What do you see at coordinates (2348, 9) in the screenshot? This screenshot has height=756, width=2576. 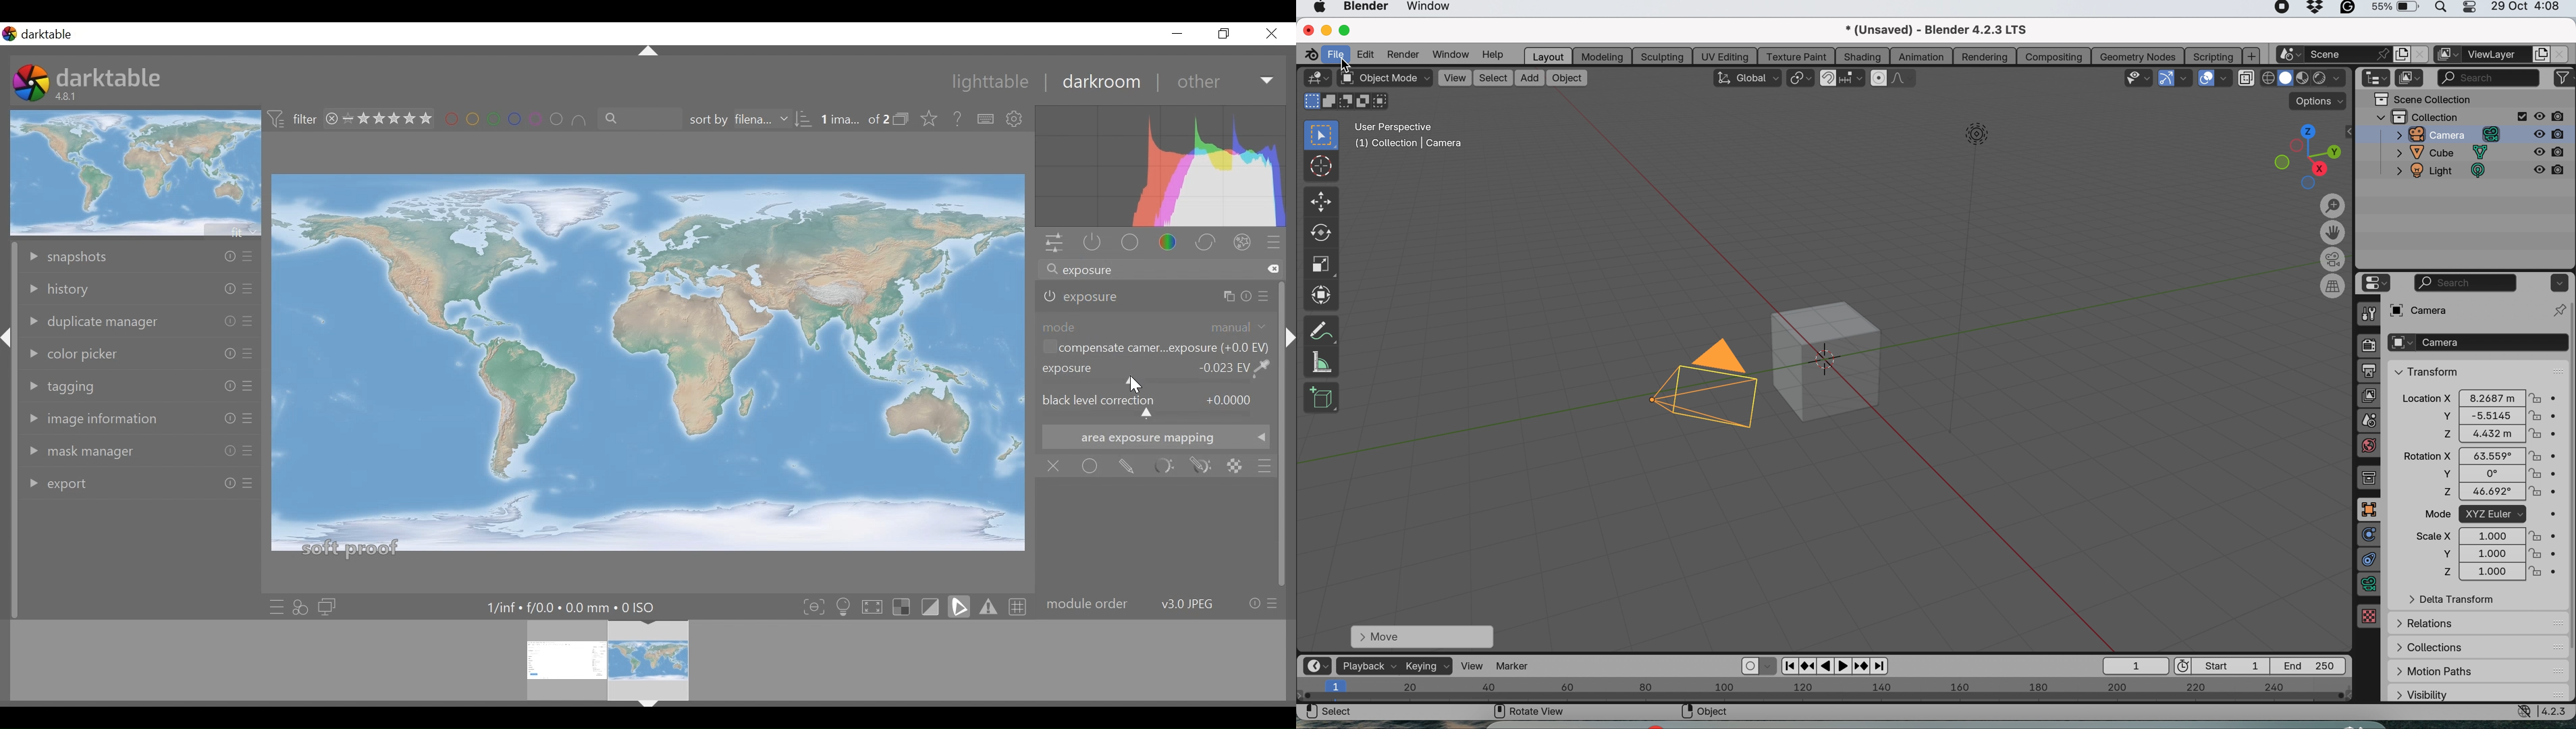 I see `grammarly` at bounding box center [2348, 9].